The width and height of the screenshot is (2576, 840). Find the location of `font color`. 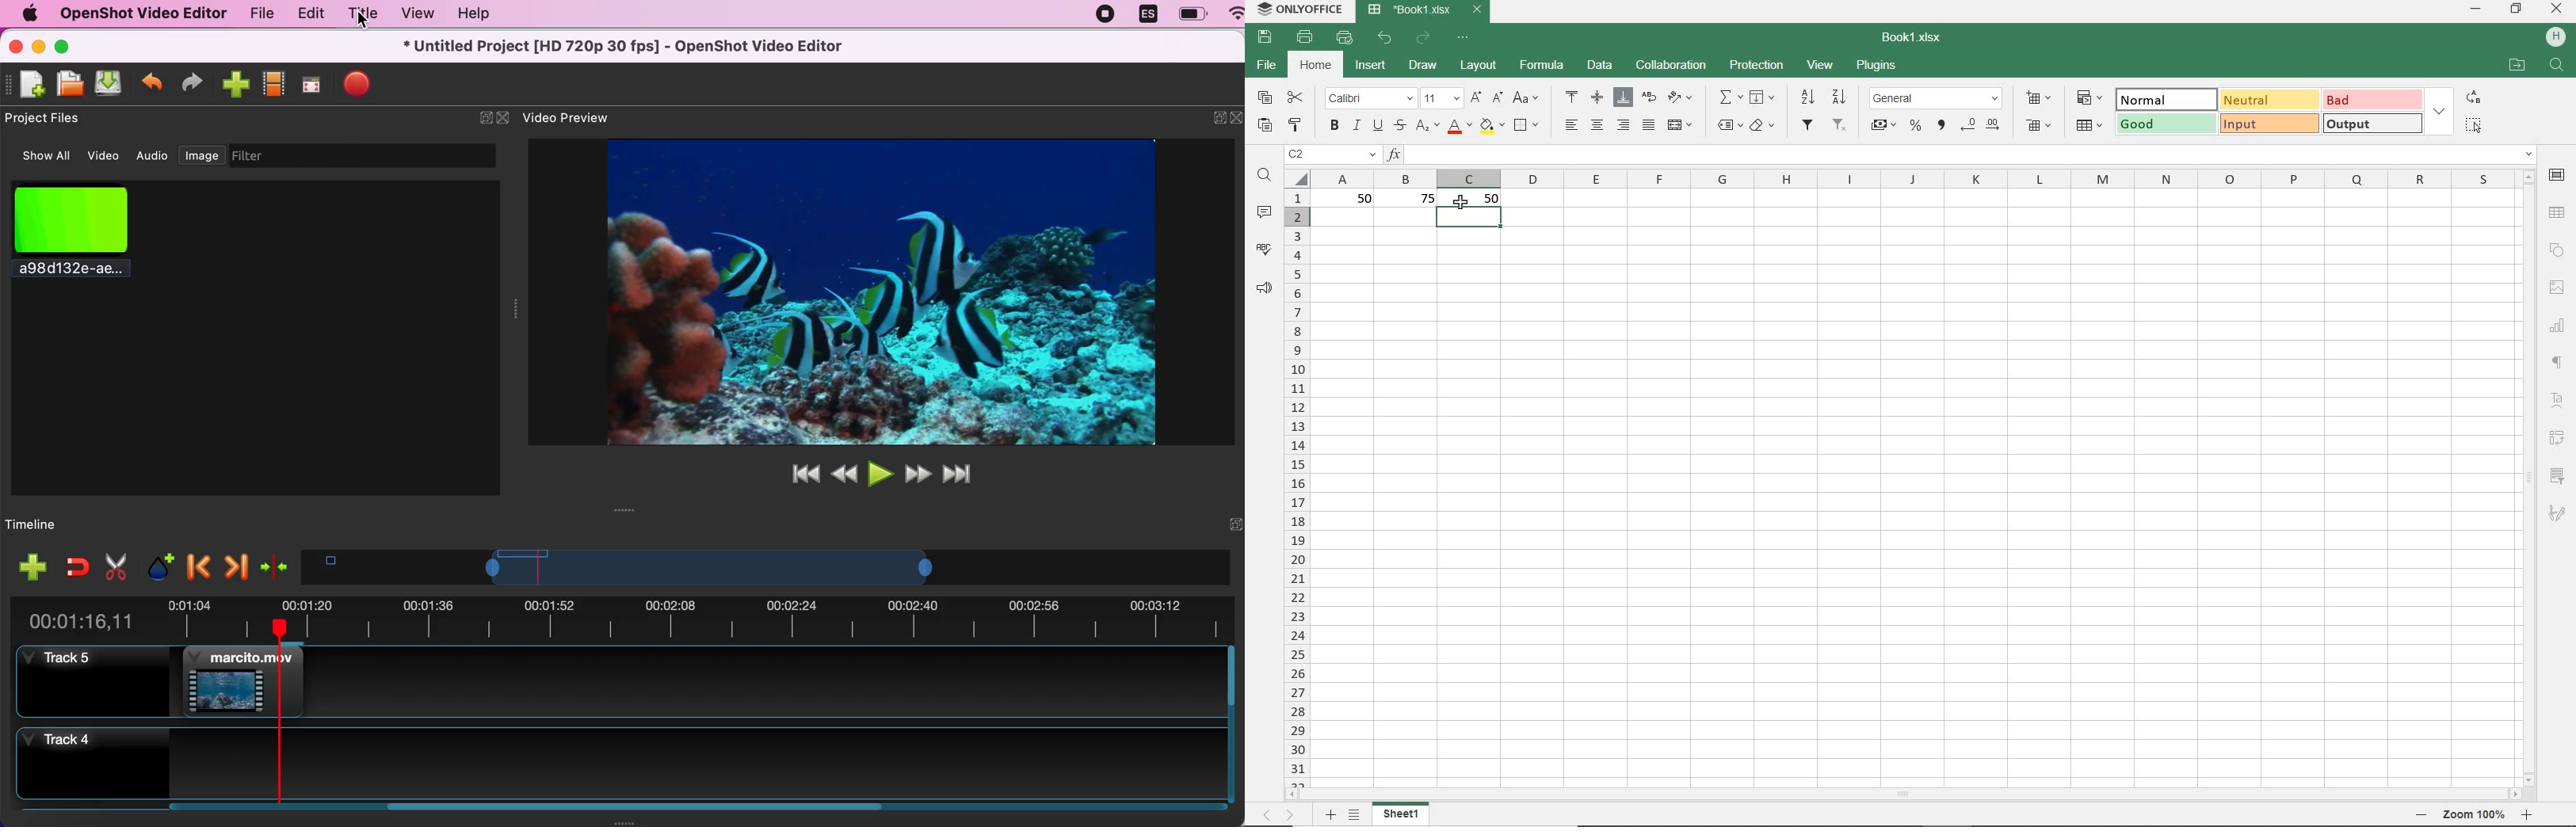

font color is located at coordinates (1457, 126).